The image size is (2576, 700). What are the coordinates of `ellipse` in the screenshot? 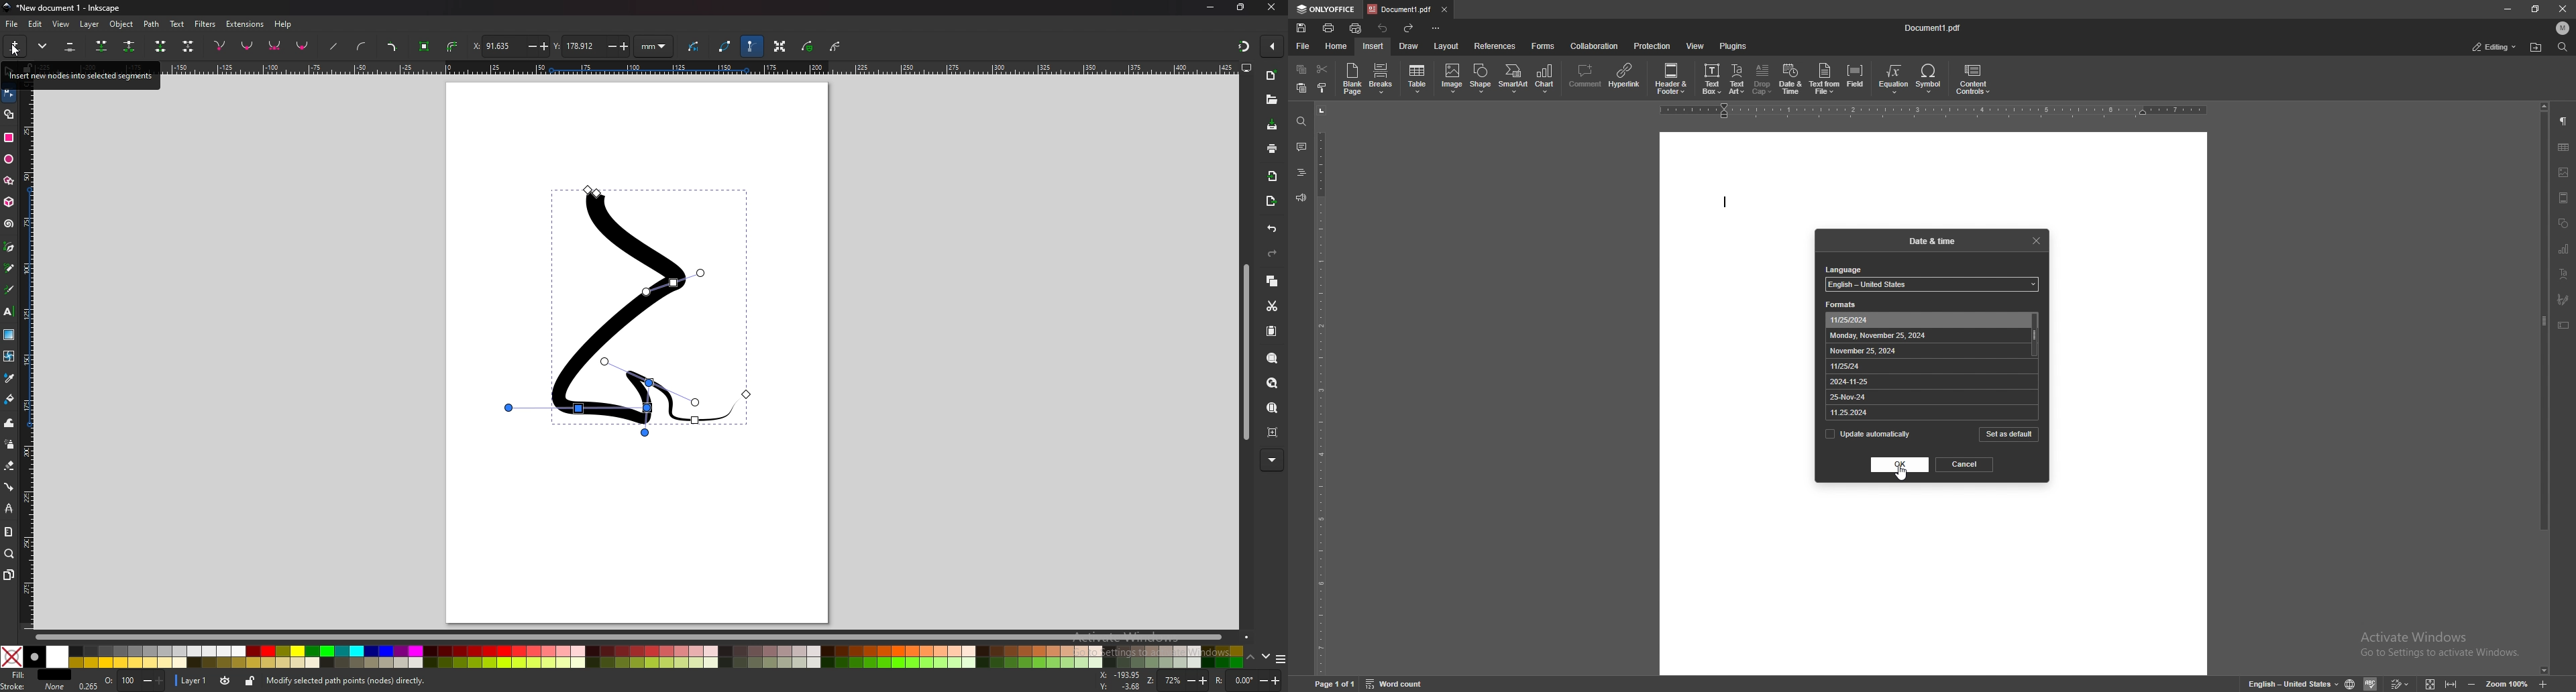 It's located at (8, 160).